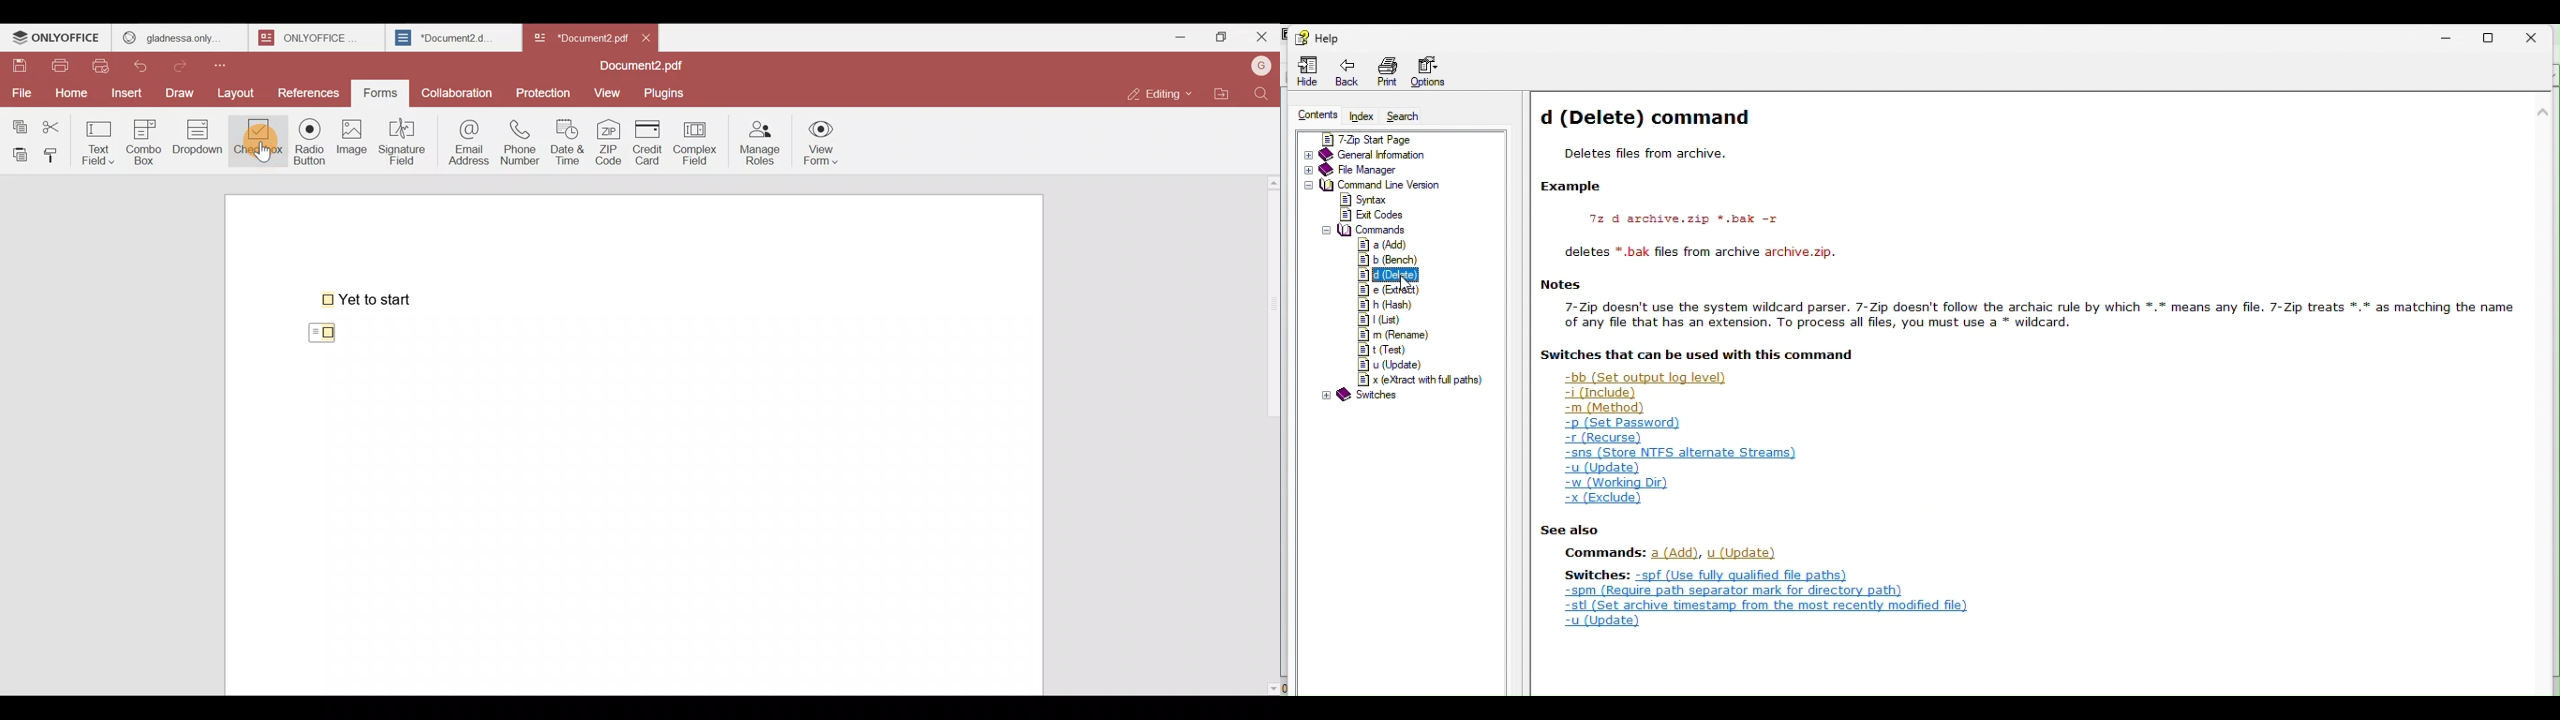 The width and height of the screenshot is (2576, 728). I want to click on d (Delete) command, so click(1649, 116).